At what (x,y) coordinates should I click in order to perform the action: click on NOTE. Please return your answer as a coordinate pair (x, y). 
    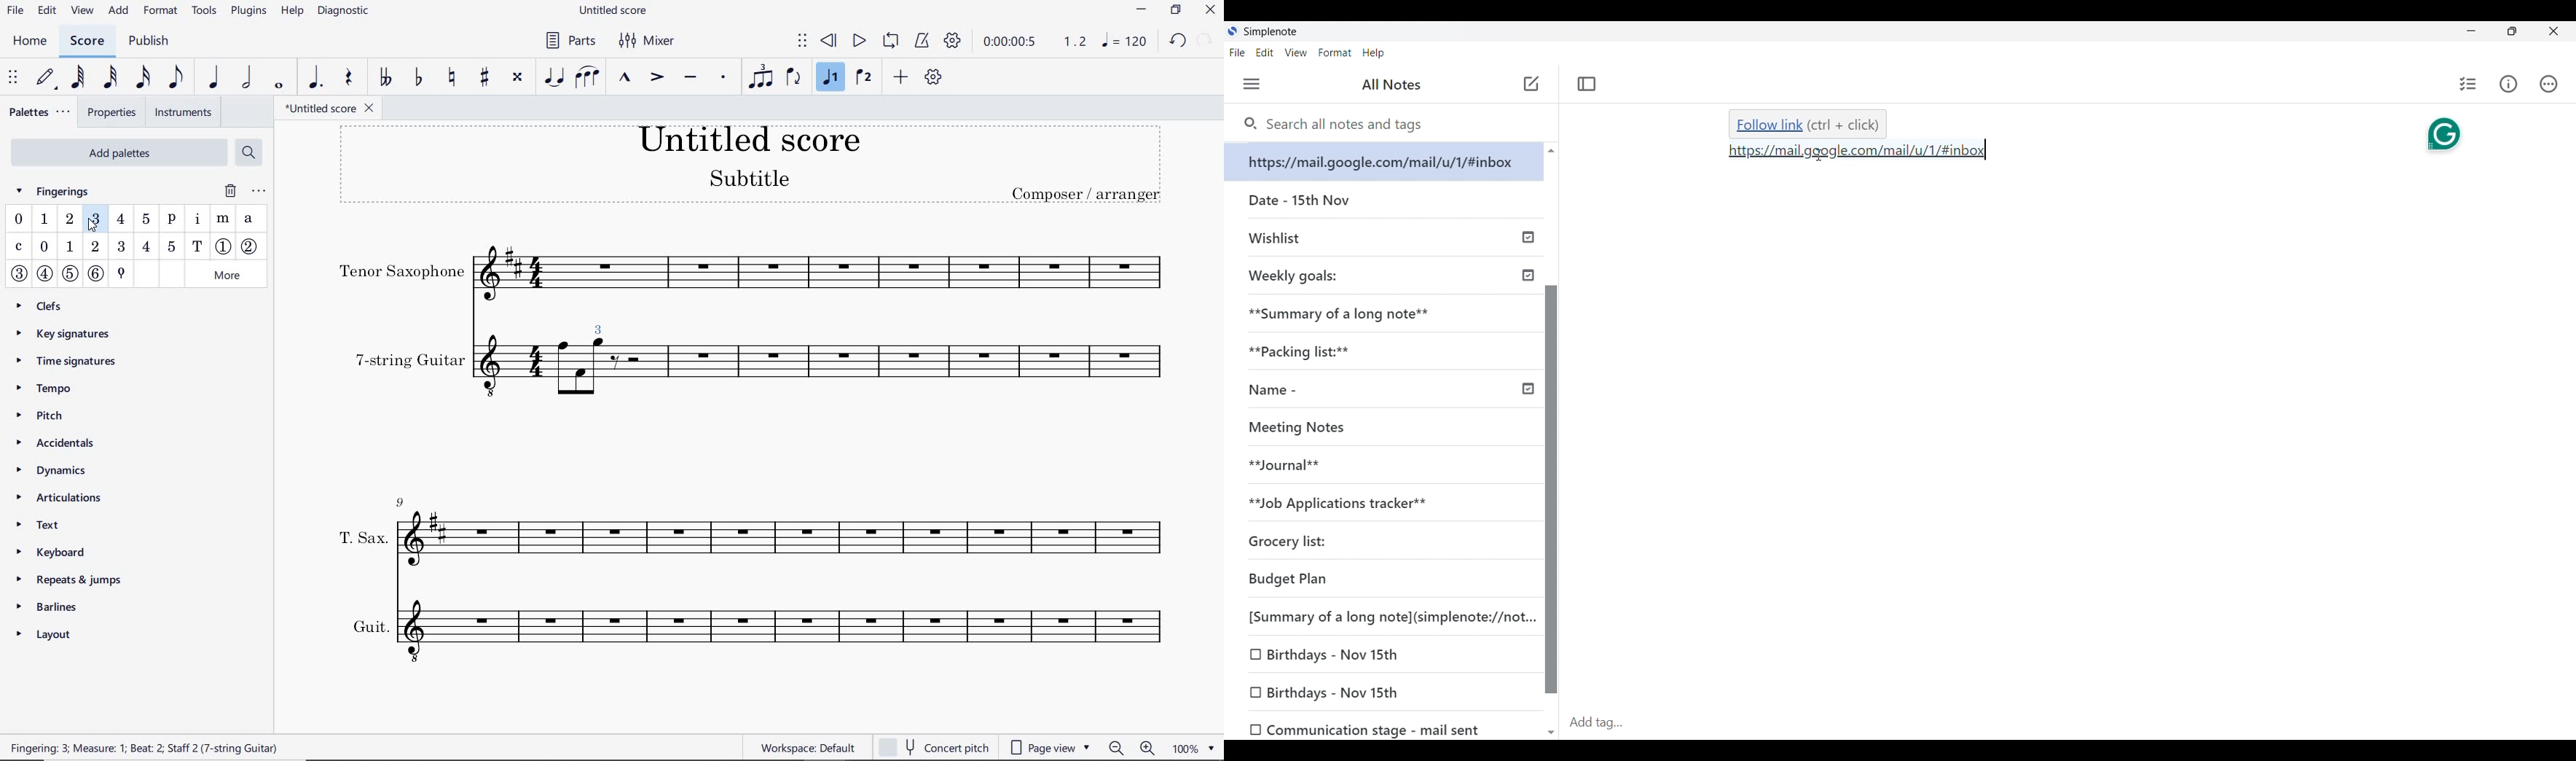
    Looking at the image, I should click on (1125, 41).